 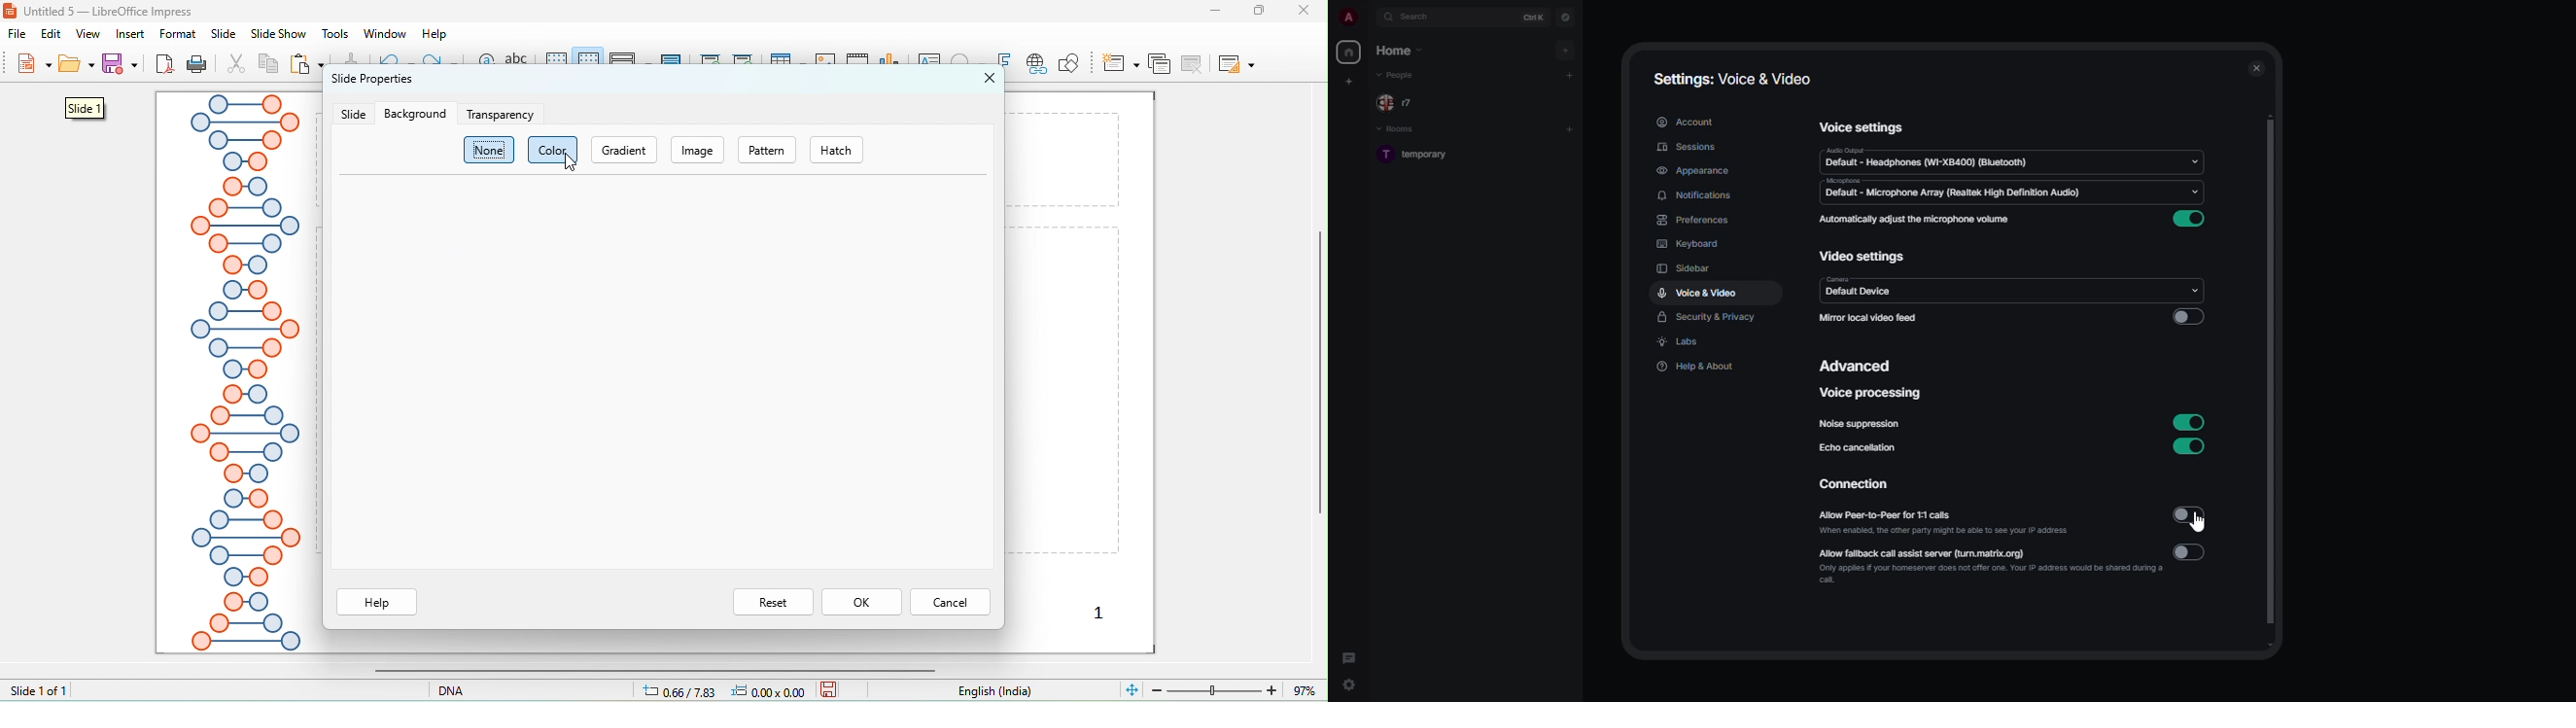 I want to click on account, so click(x=1684, y=122).